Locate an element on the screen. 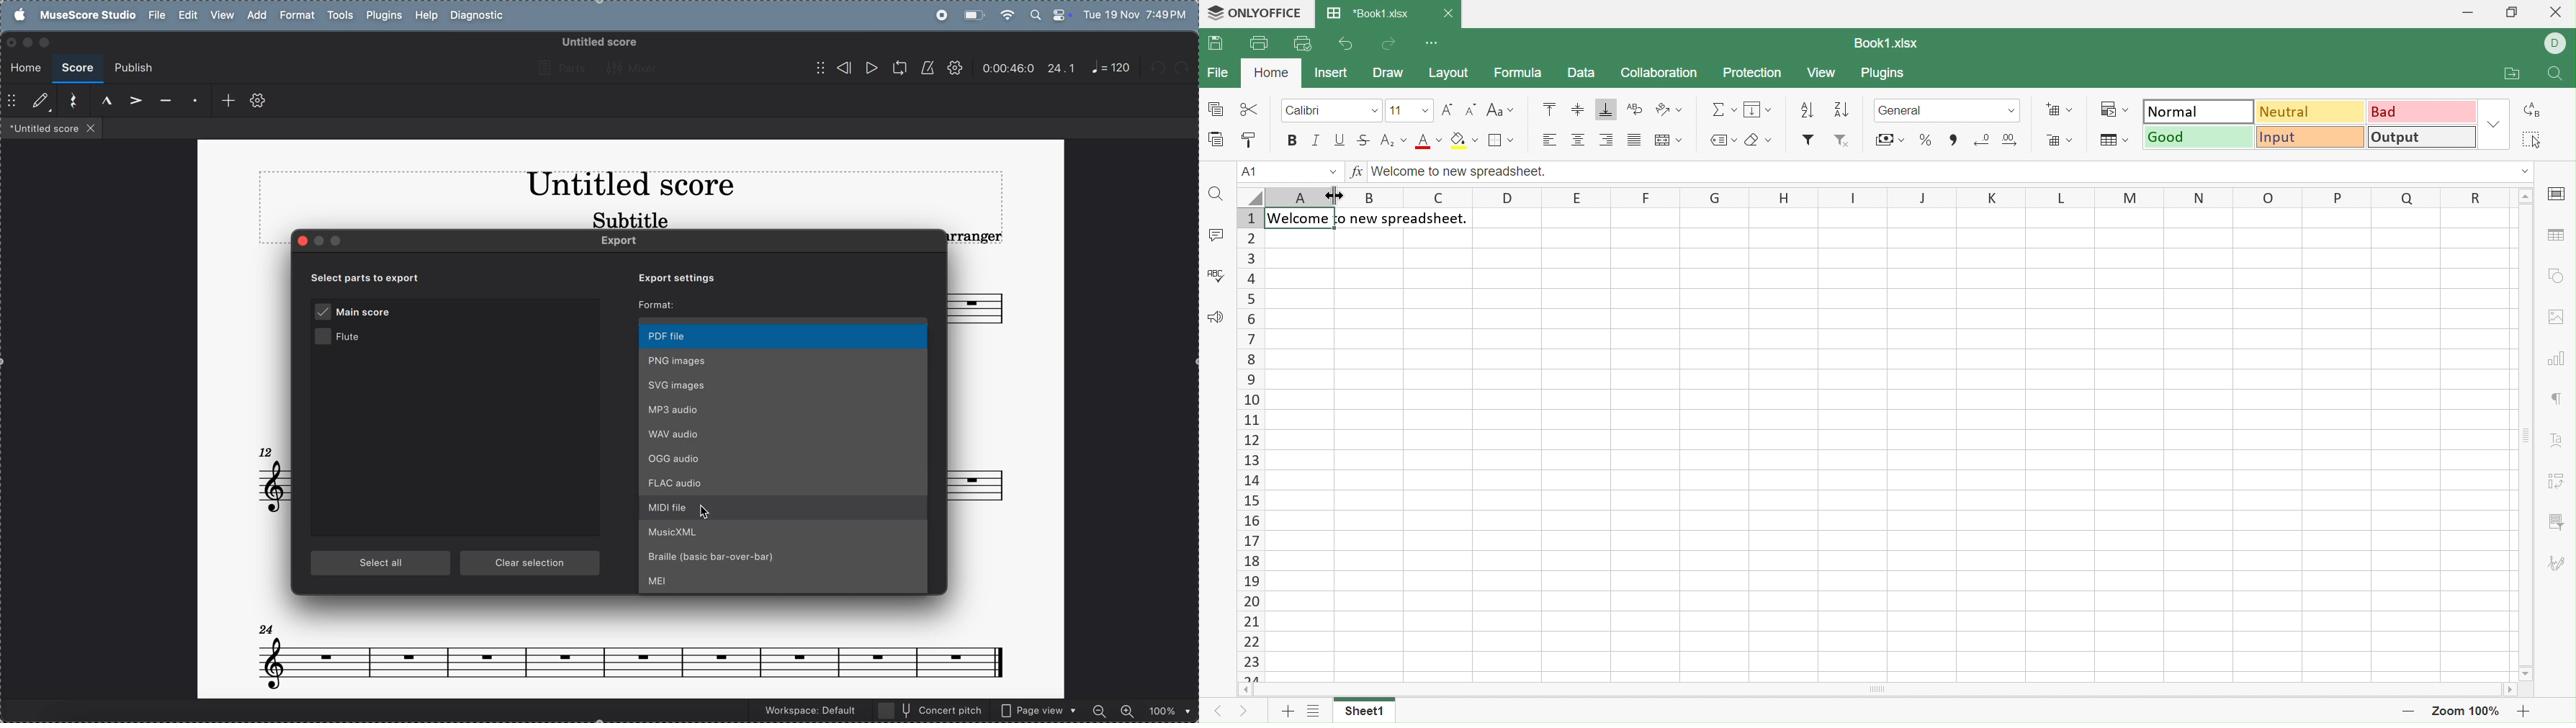  Comments is located at coordinates (1216, 235).